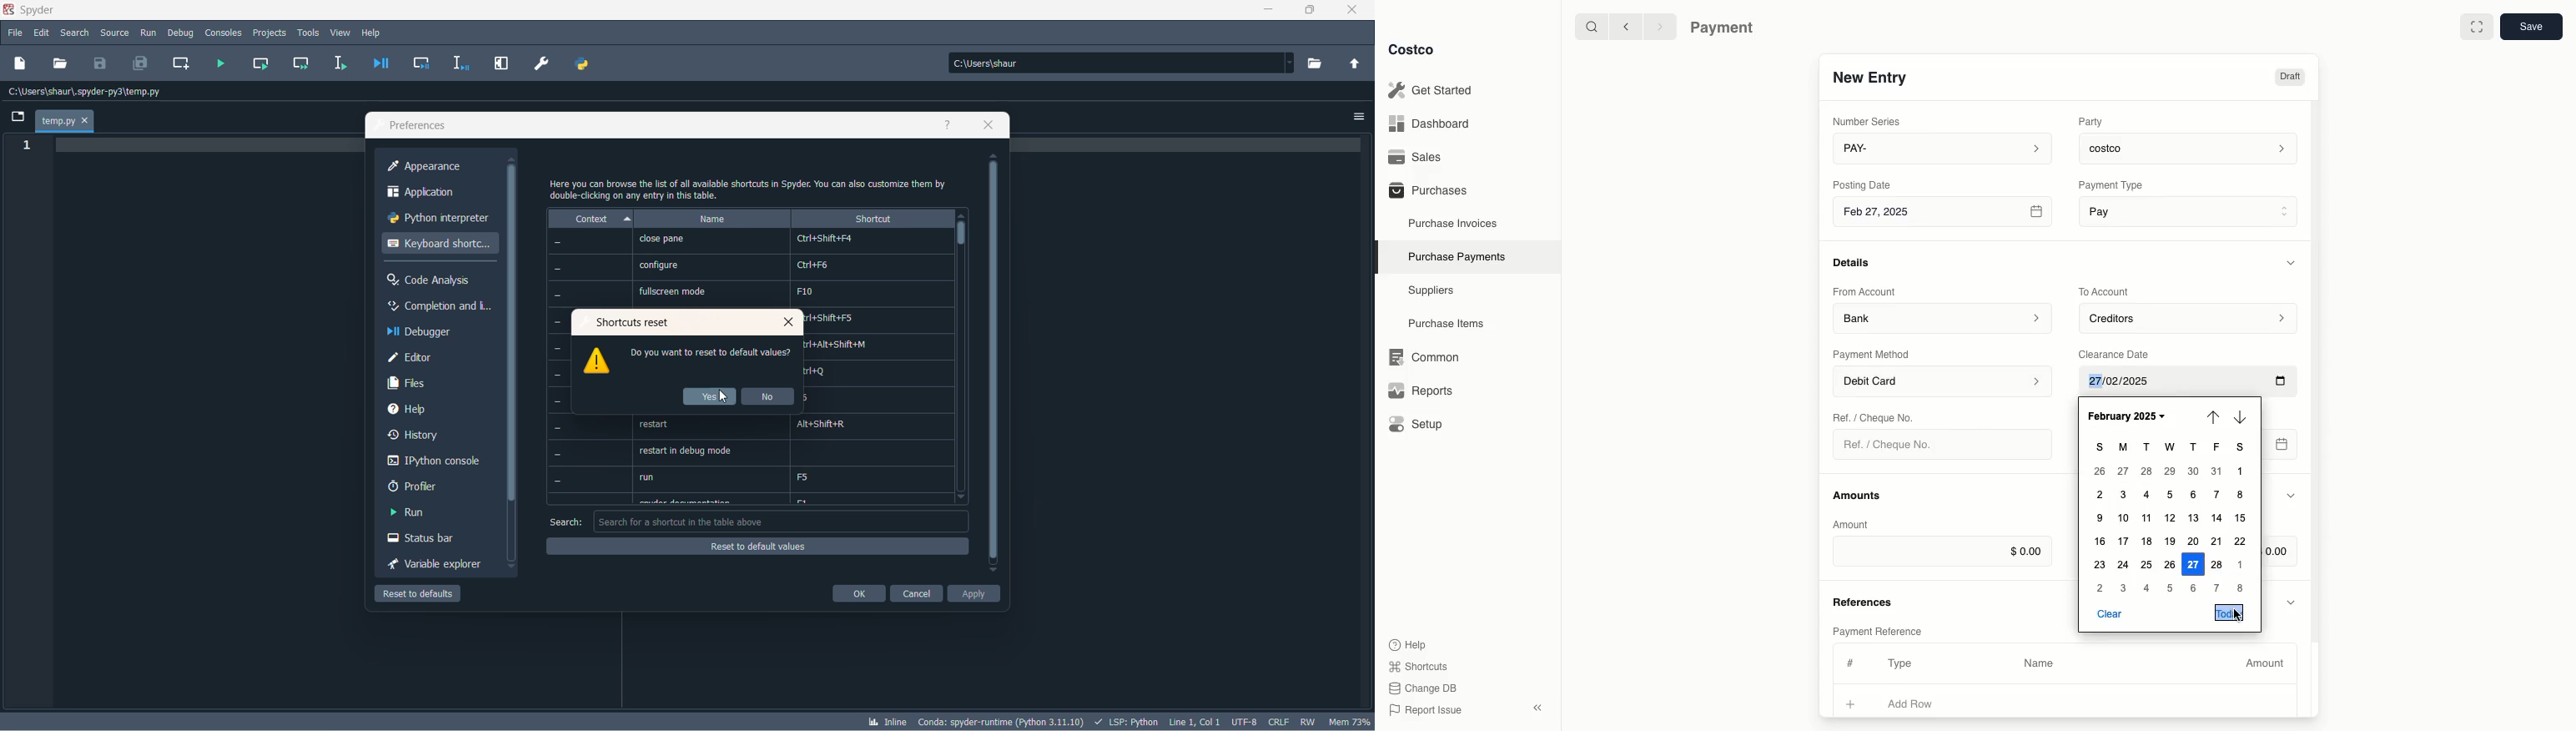 The width and height of the screenshot is (2576, 756). Describe the element at coordinates (16, 118) in the screenshot. I see `folder` at that location.